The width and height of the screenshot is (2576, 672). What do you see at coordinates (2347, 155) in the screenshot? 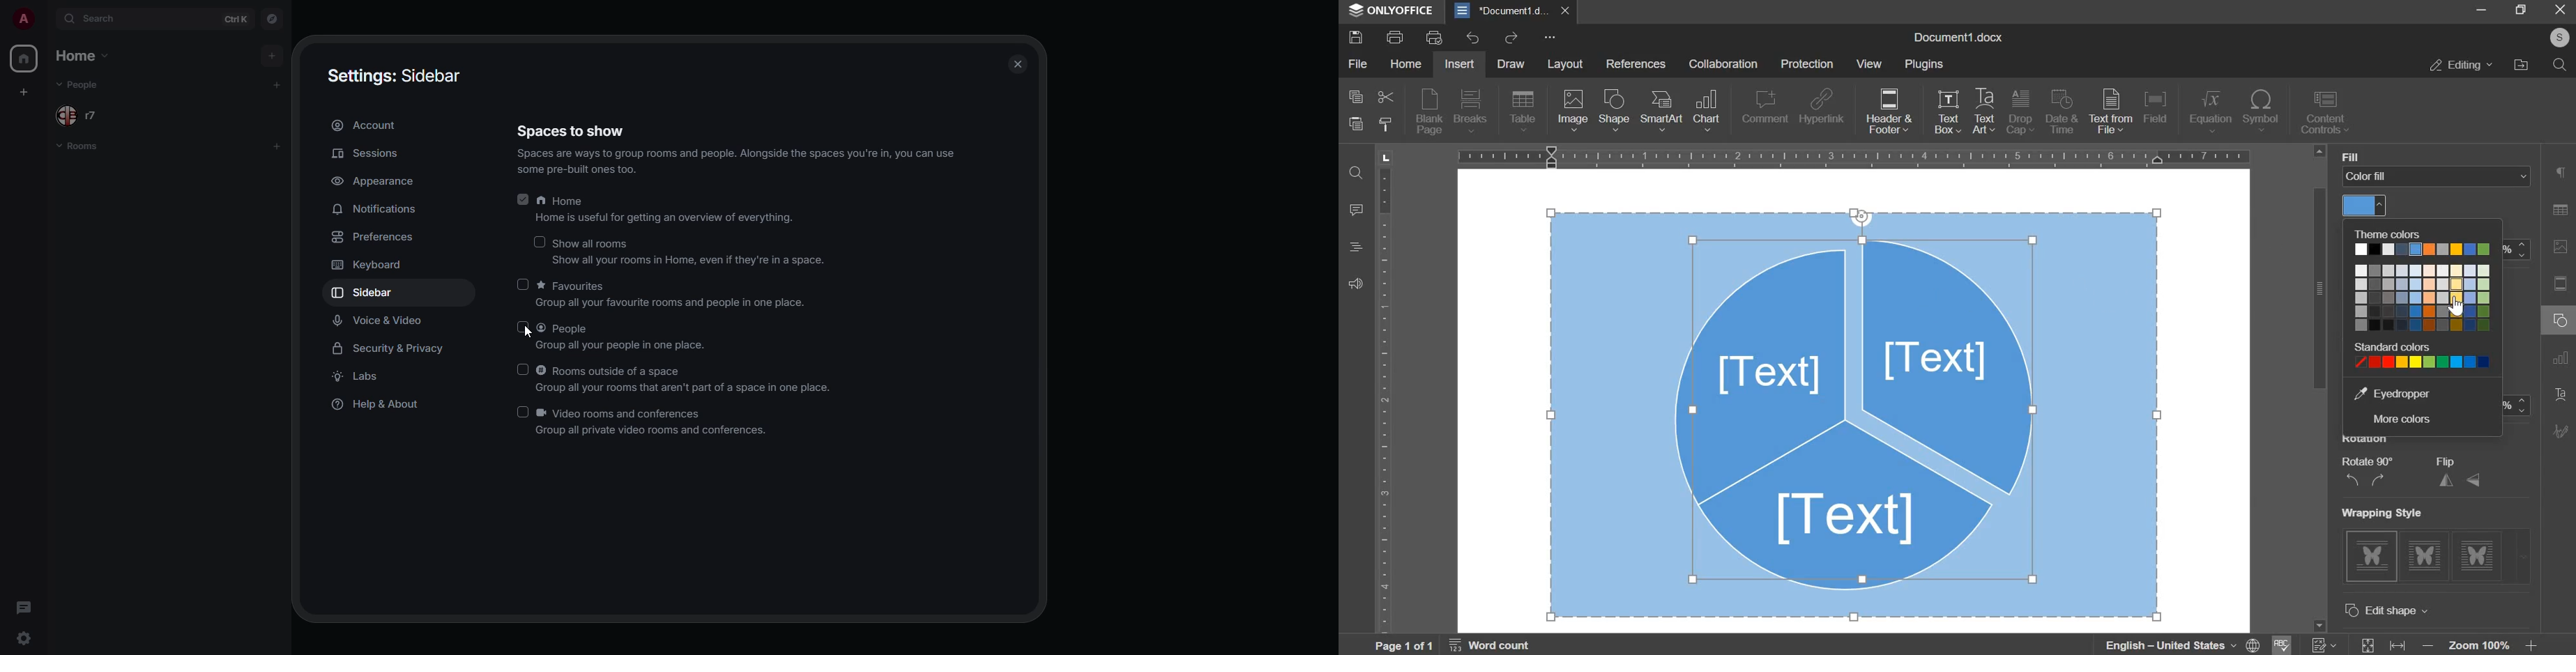
I see `` at bounding box center [2347, 155].